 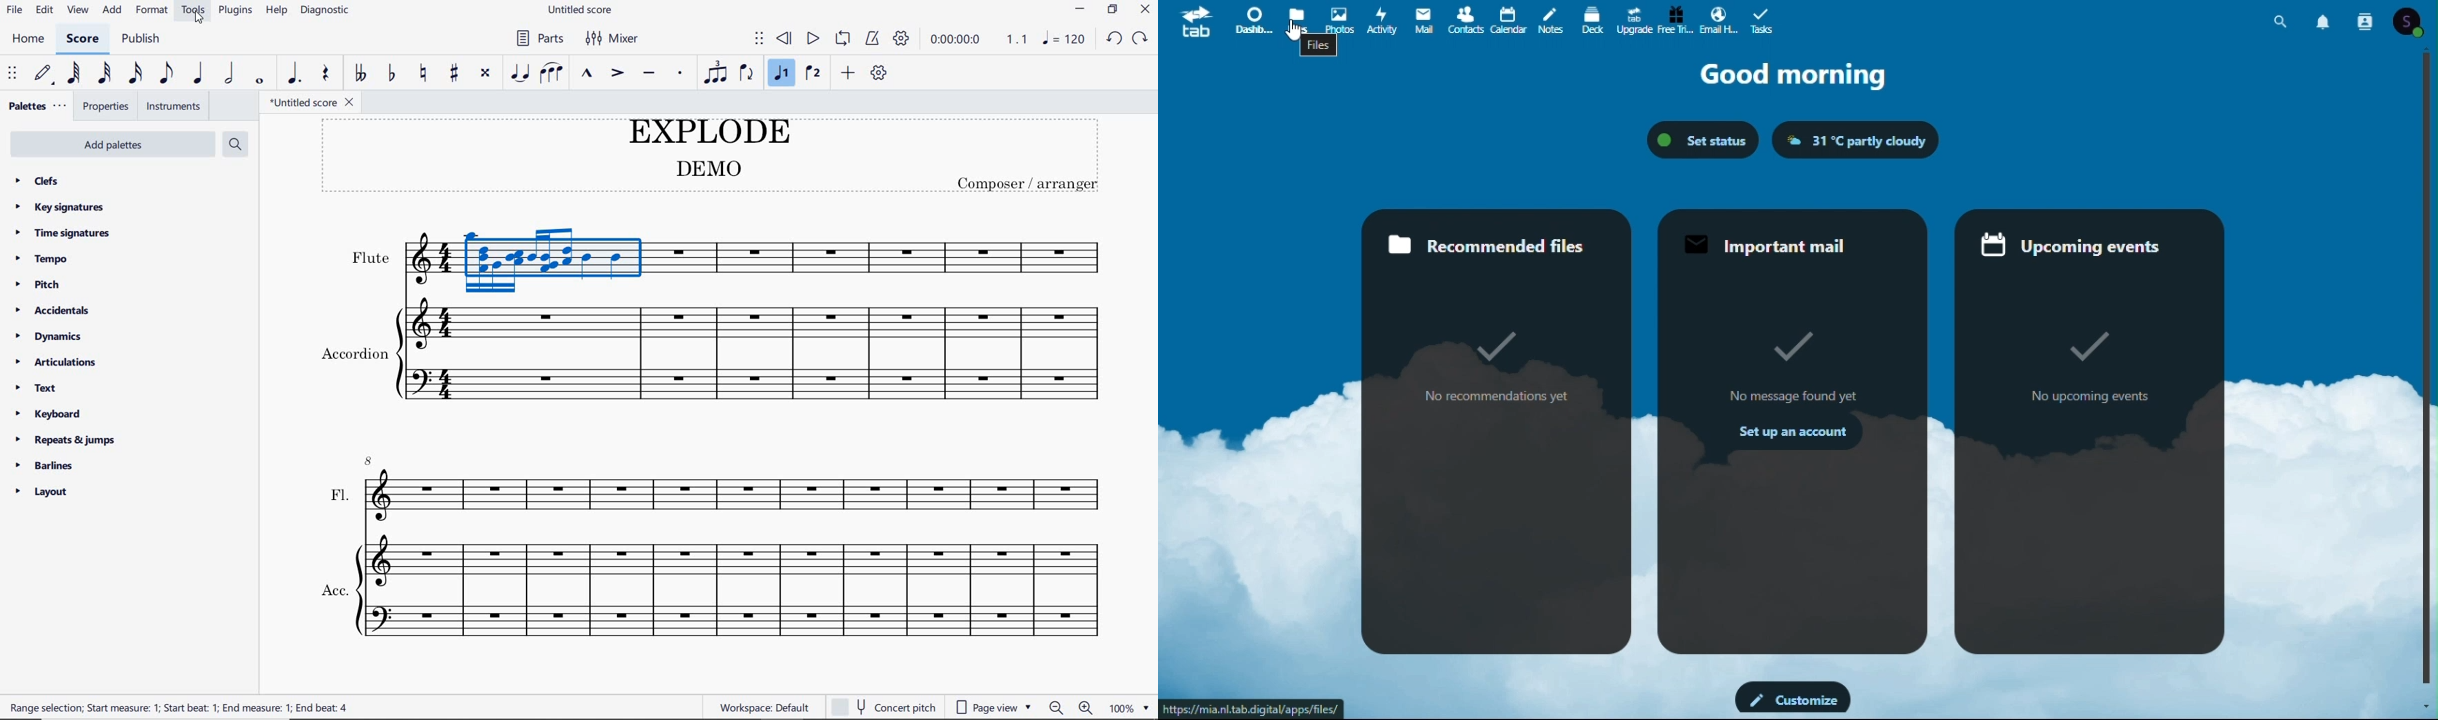 I want to click on customize, so click(x=1793, y=700).